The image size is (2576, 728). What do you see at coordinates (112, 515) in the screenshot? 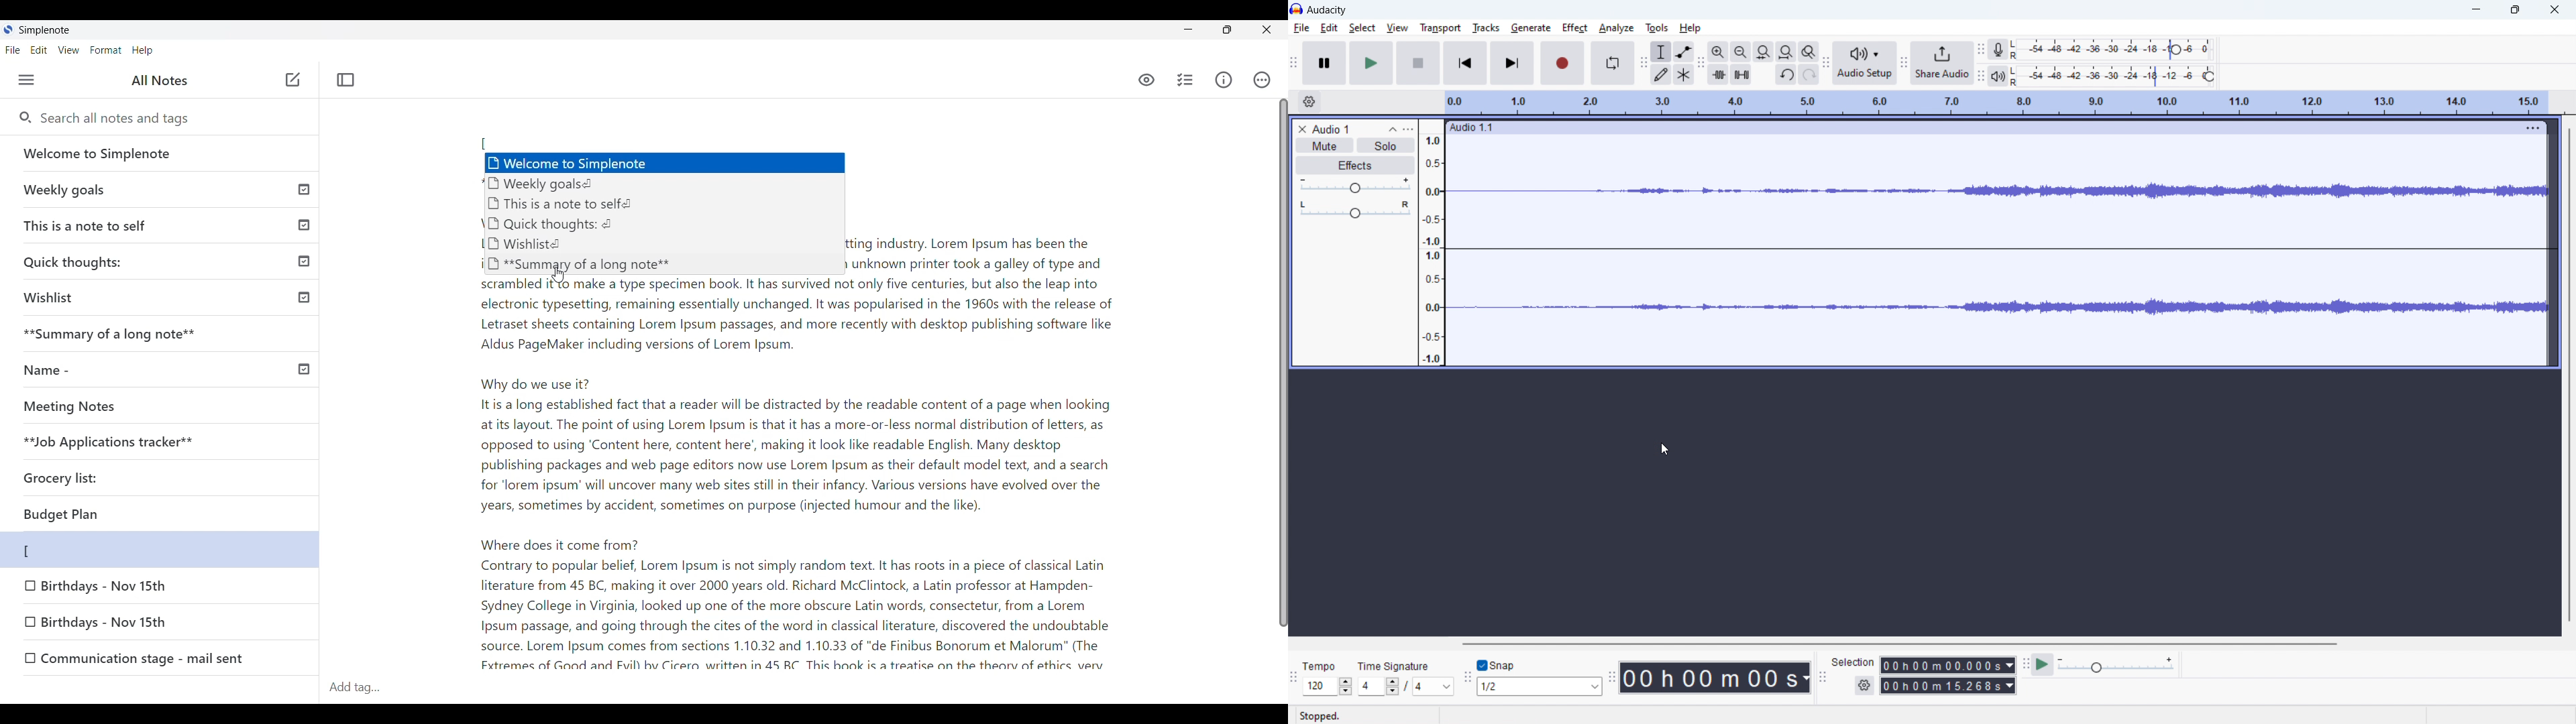
I see `Budget plan` at bounding box center [112, 515].